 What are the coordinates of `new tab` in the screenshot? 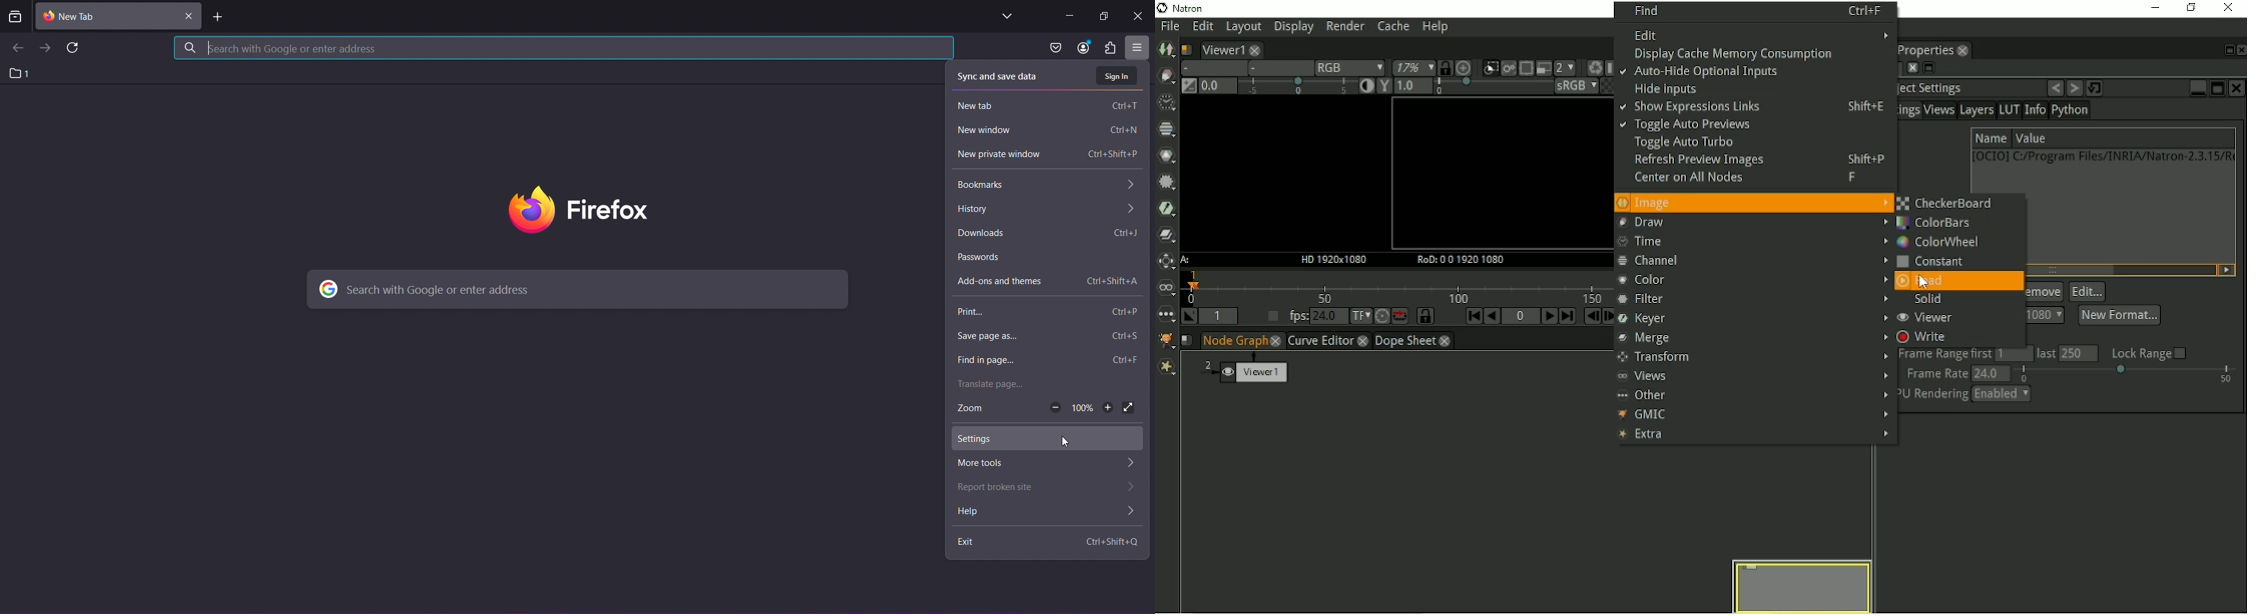 It's located at (1046, 104).